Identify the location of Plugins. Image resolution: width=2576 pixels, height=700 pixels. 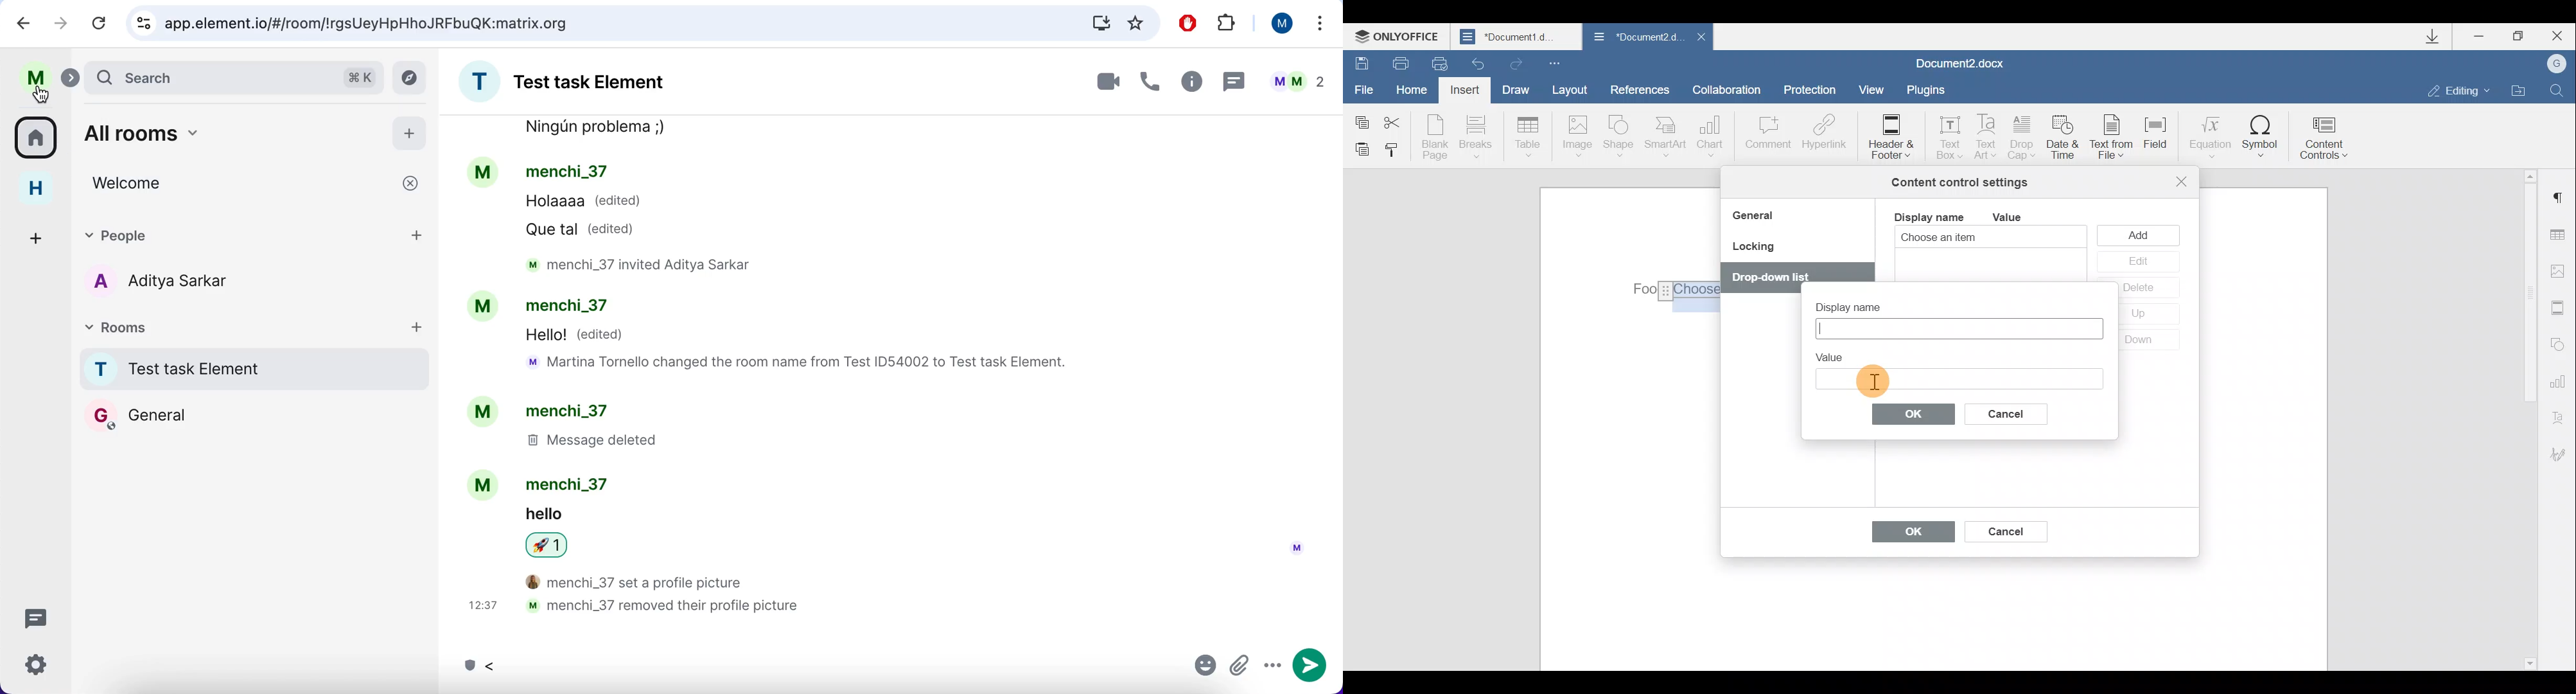
(1930, 90).